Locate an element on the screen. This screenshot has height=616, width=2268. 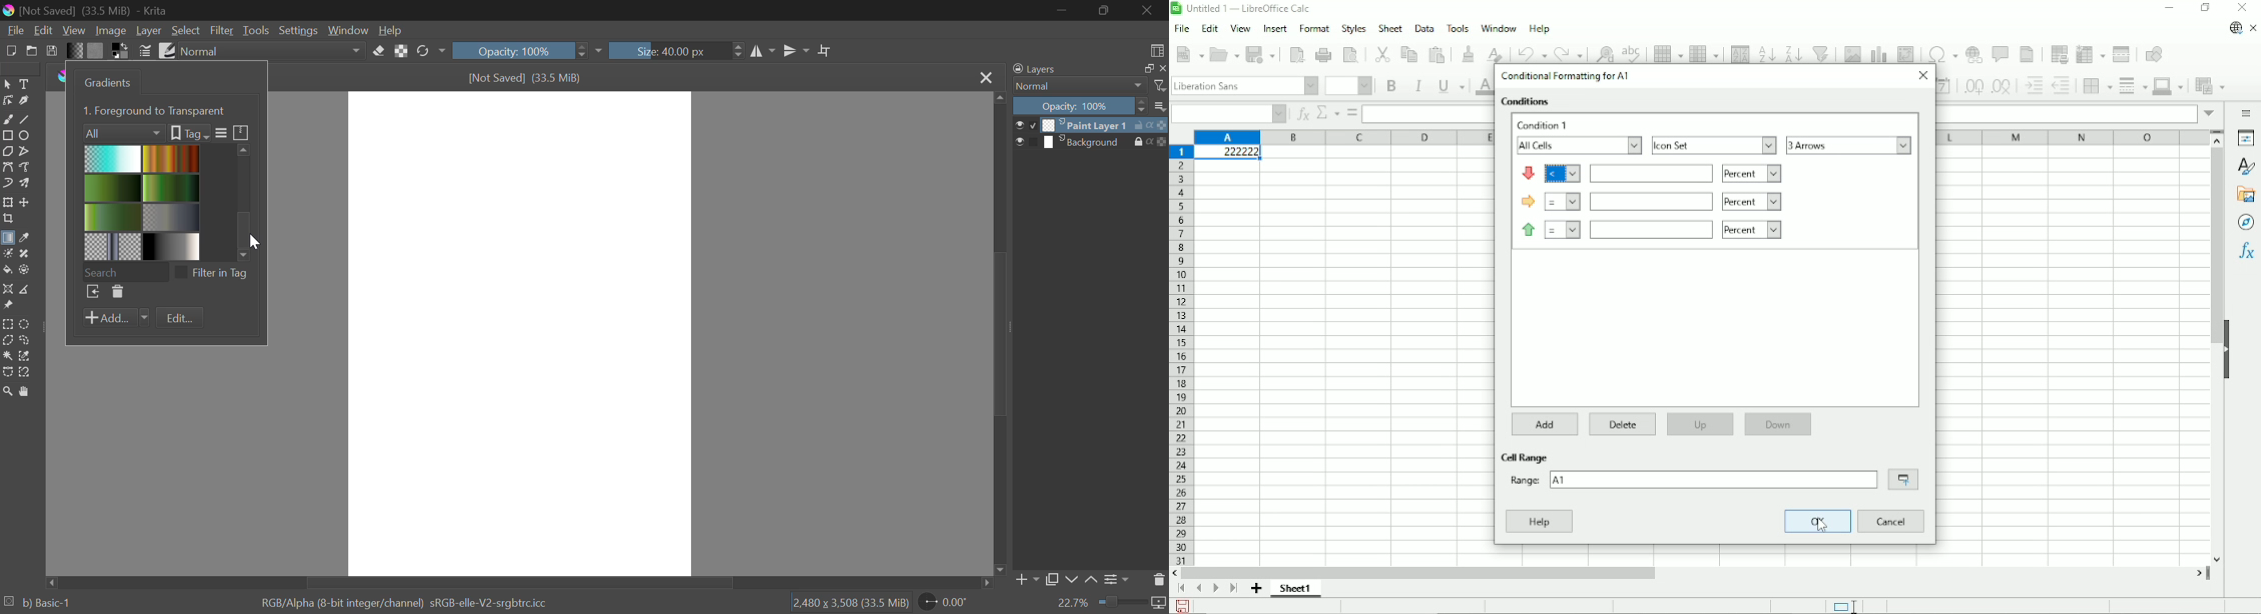
Sheet 1 is located at coordinates (1297, 588).